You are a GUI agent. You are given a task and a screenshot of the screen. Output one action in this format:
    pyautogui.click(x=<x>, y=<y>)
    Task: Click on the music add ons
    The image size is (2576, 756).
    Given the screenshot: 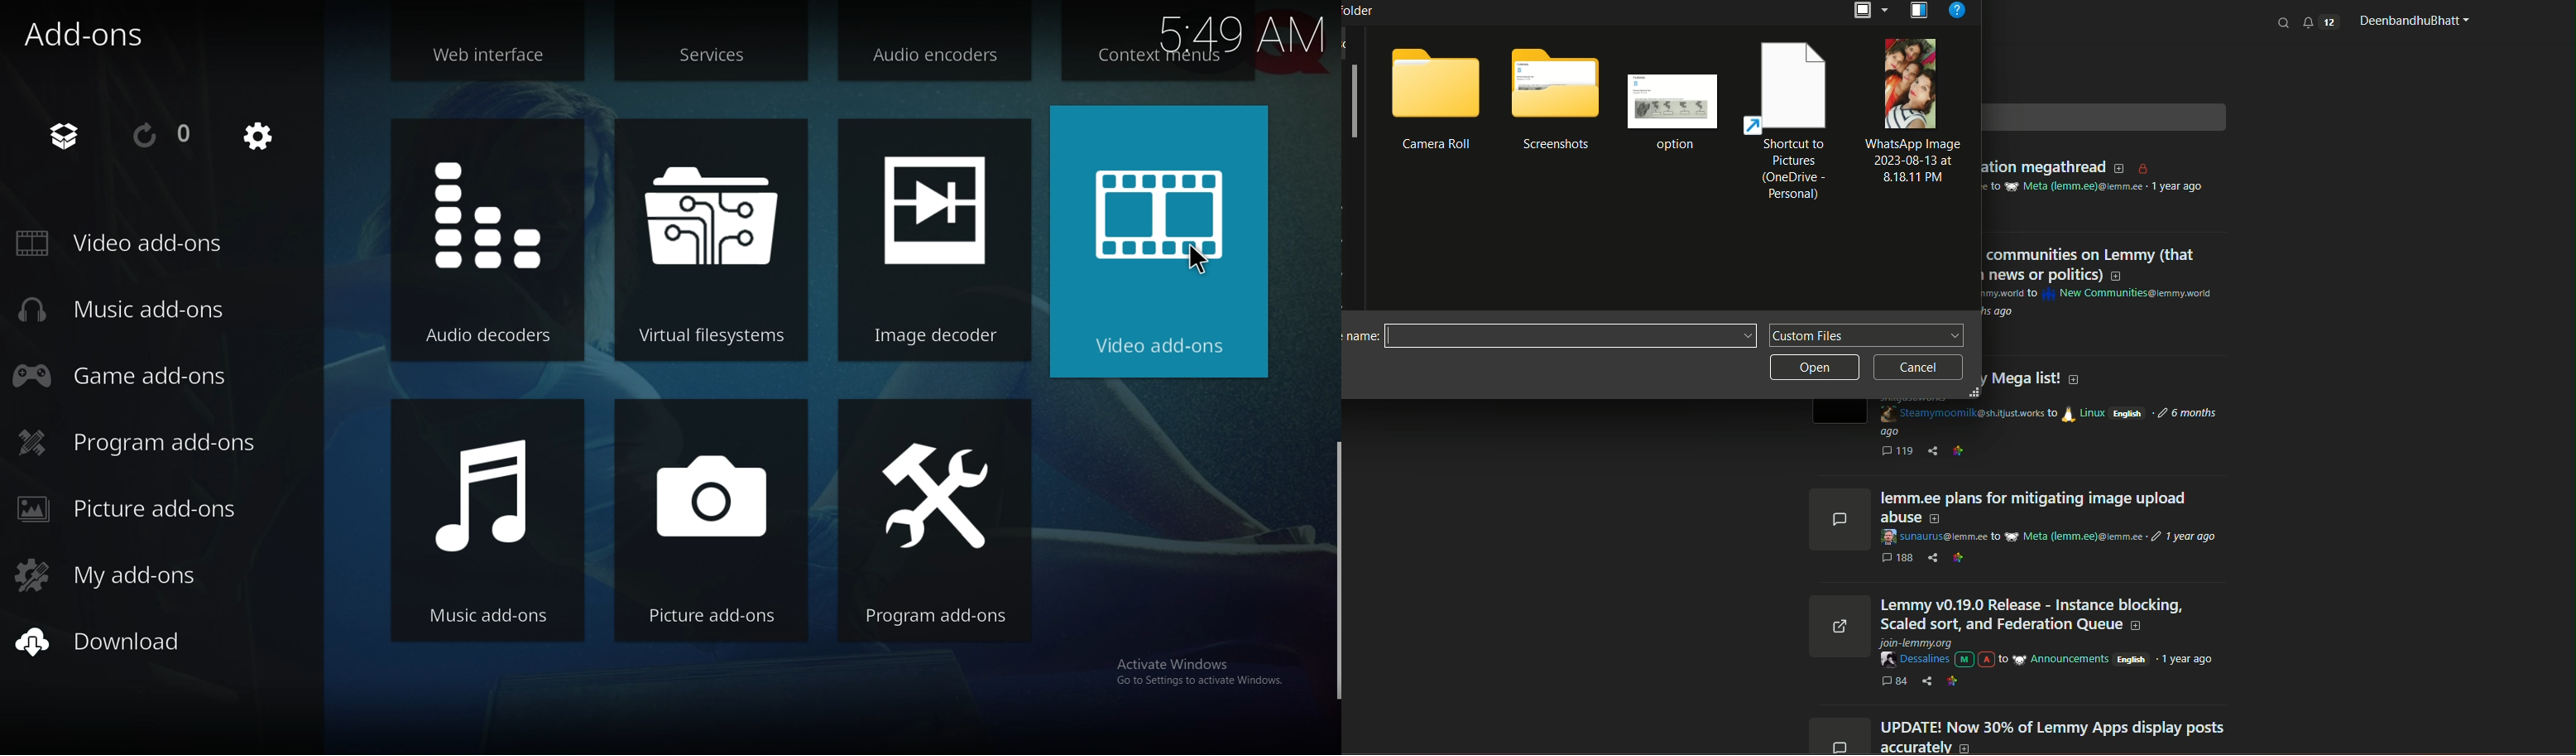 What is the action you would take?
    pyautogui.click(x=488, y=523)
    